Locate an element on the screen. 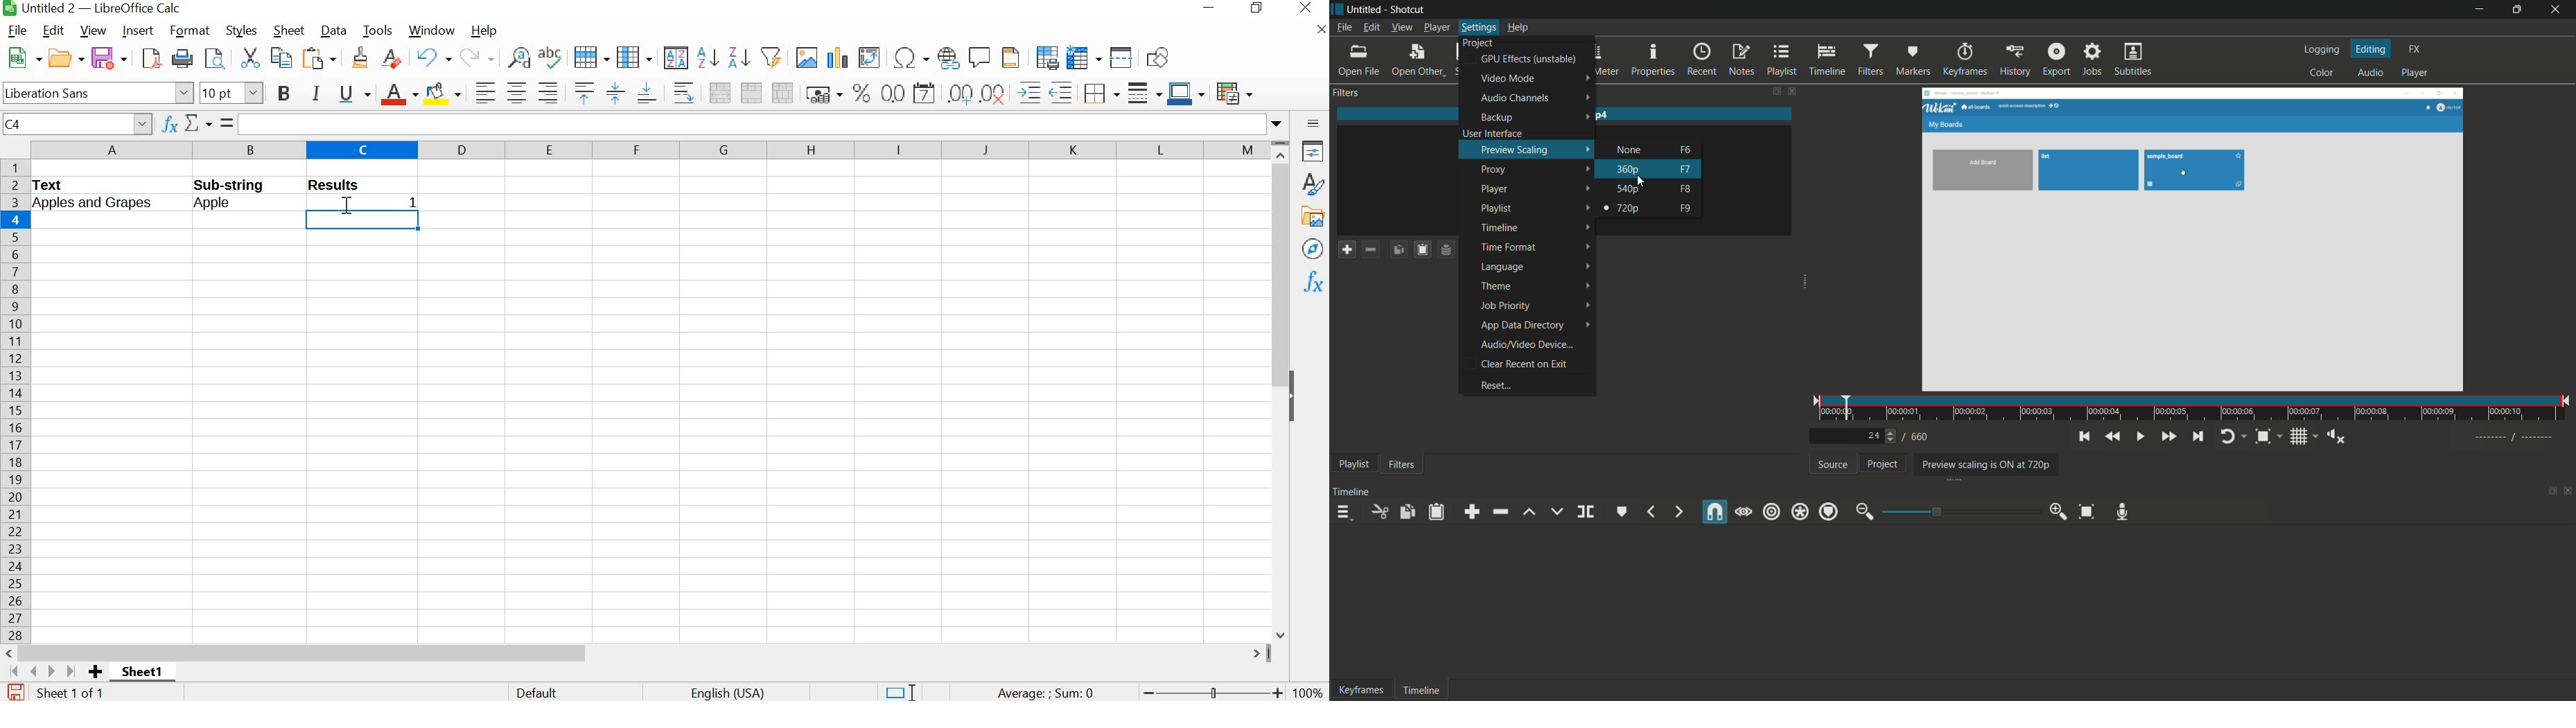 The width and height of the screenshot is (2576, 728). player menu is located at coordinates (1436, 27).